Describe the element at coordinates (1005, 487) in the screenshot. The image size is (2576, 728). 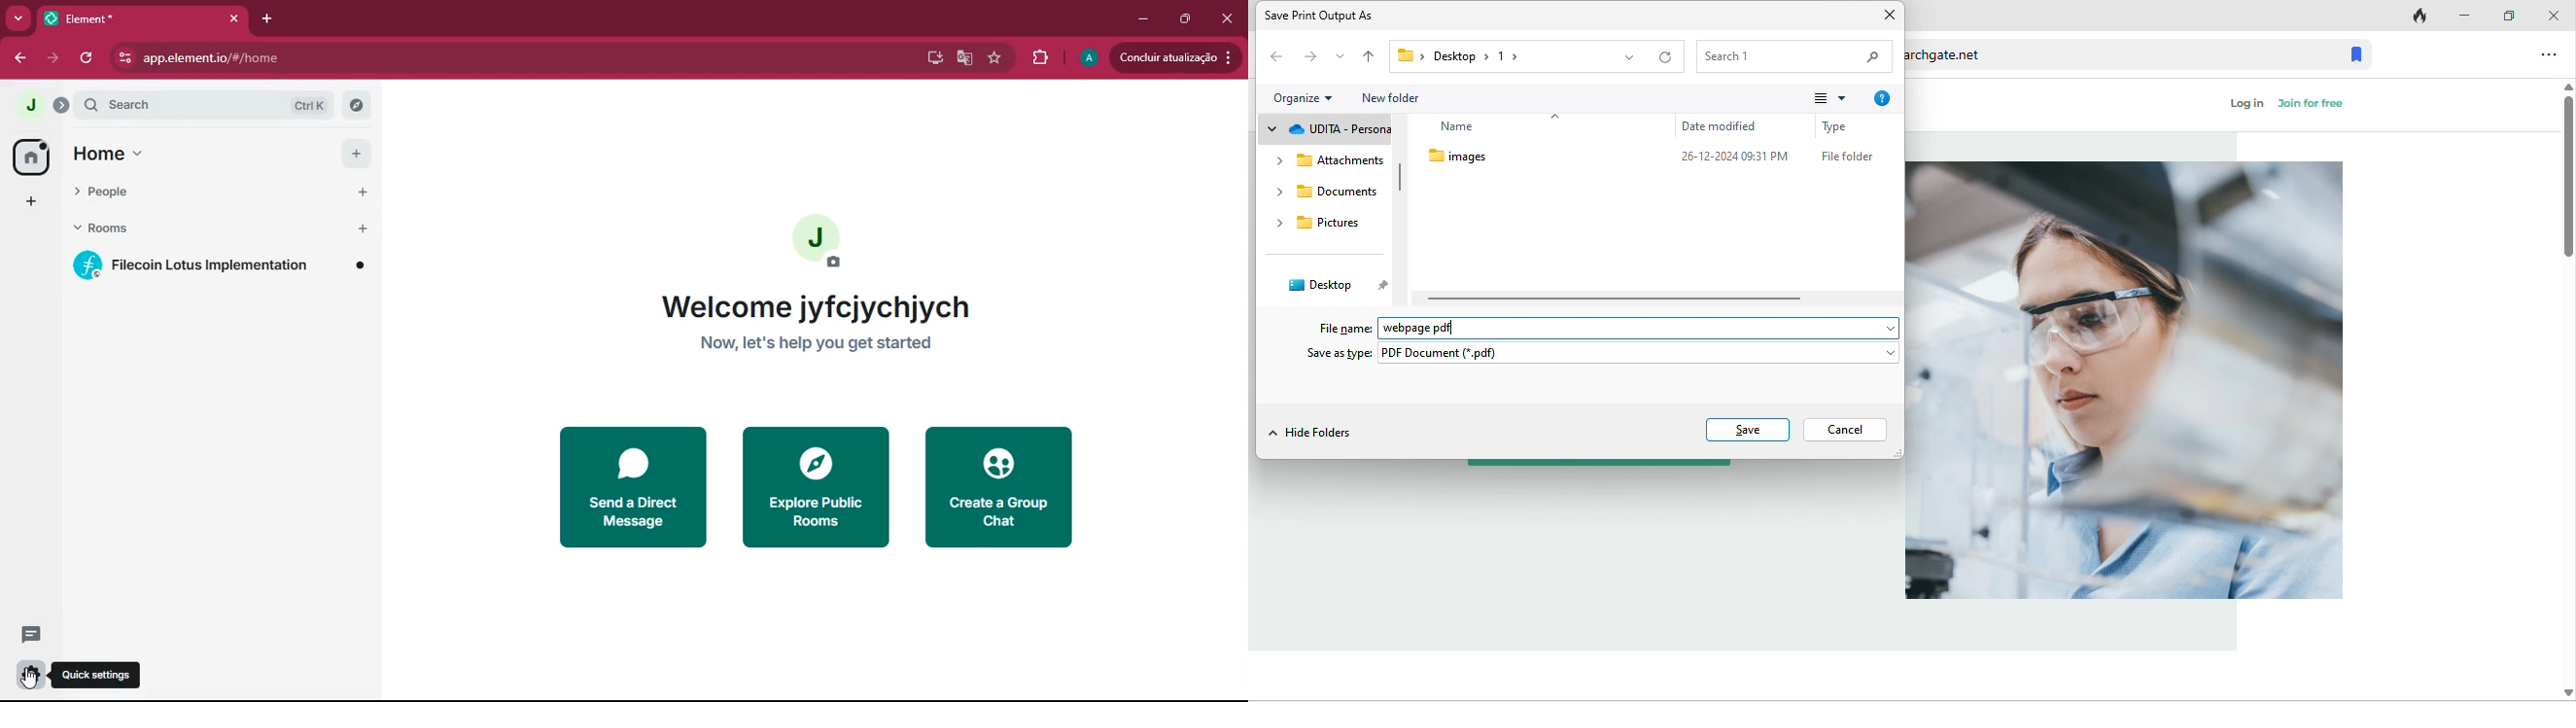
I see `create a group chat` at that location.